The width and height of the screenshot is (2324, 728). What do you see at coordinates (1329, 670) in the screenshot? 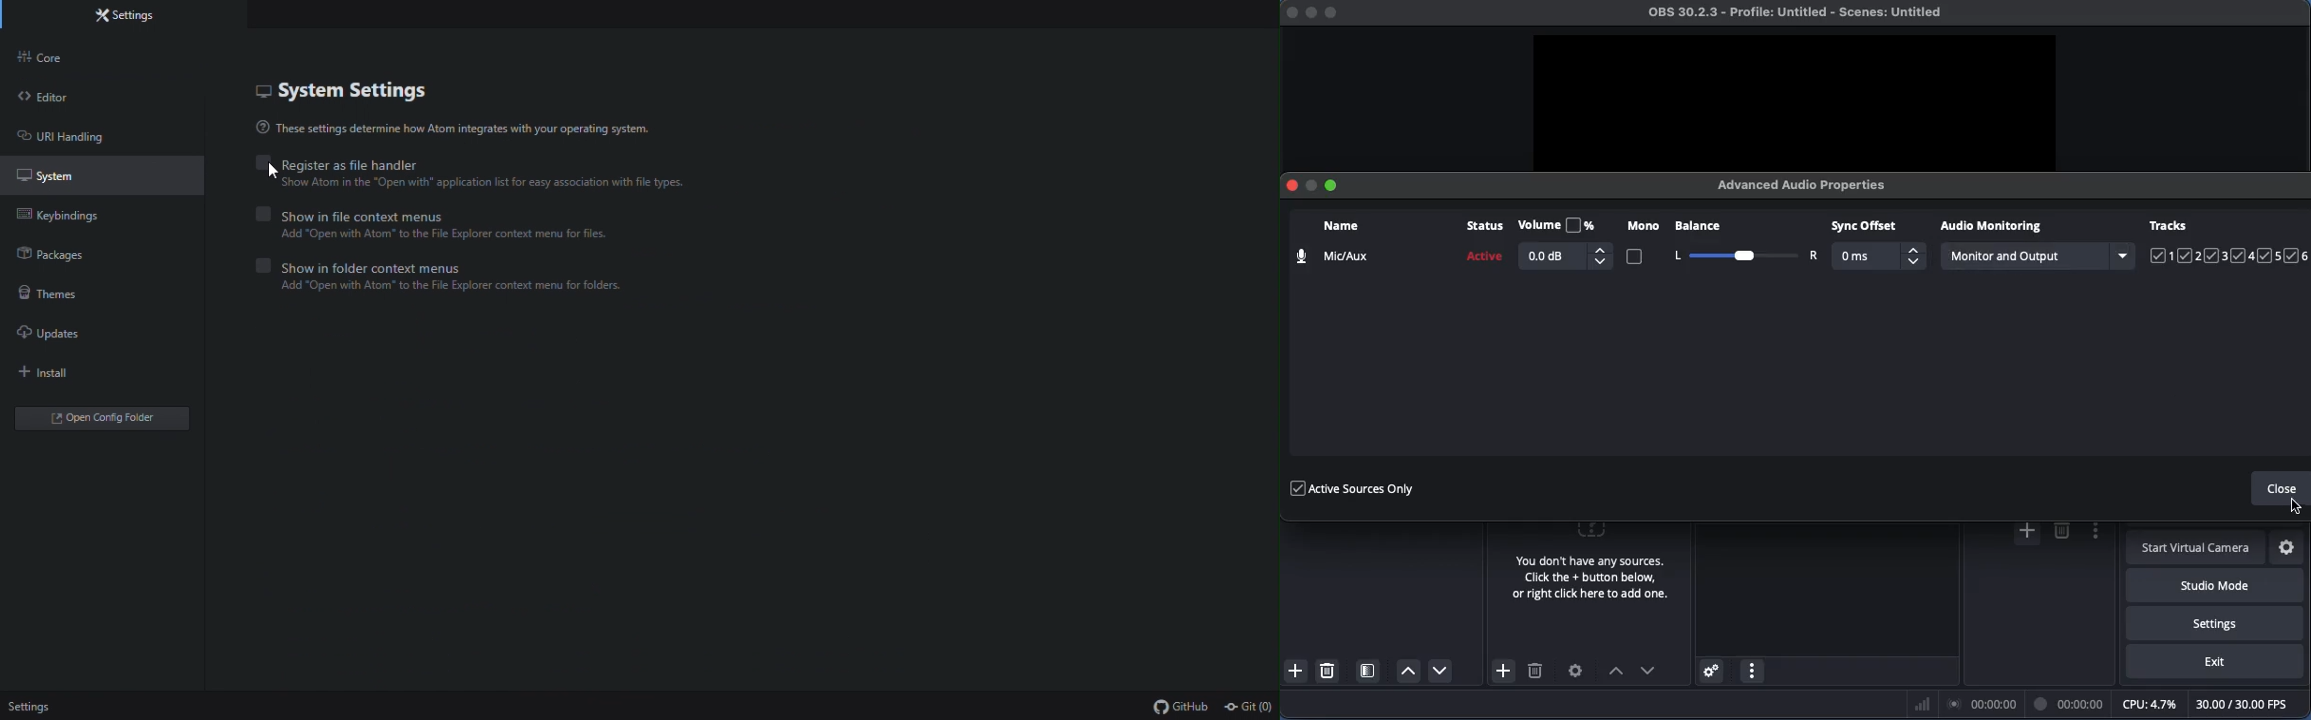
I see `Delete` at bounding box center [1329, 670].